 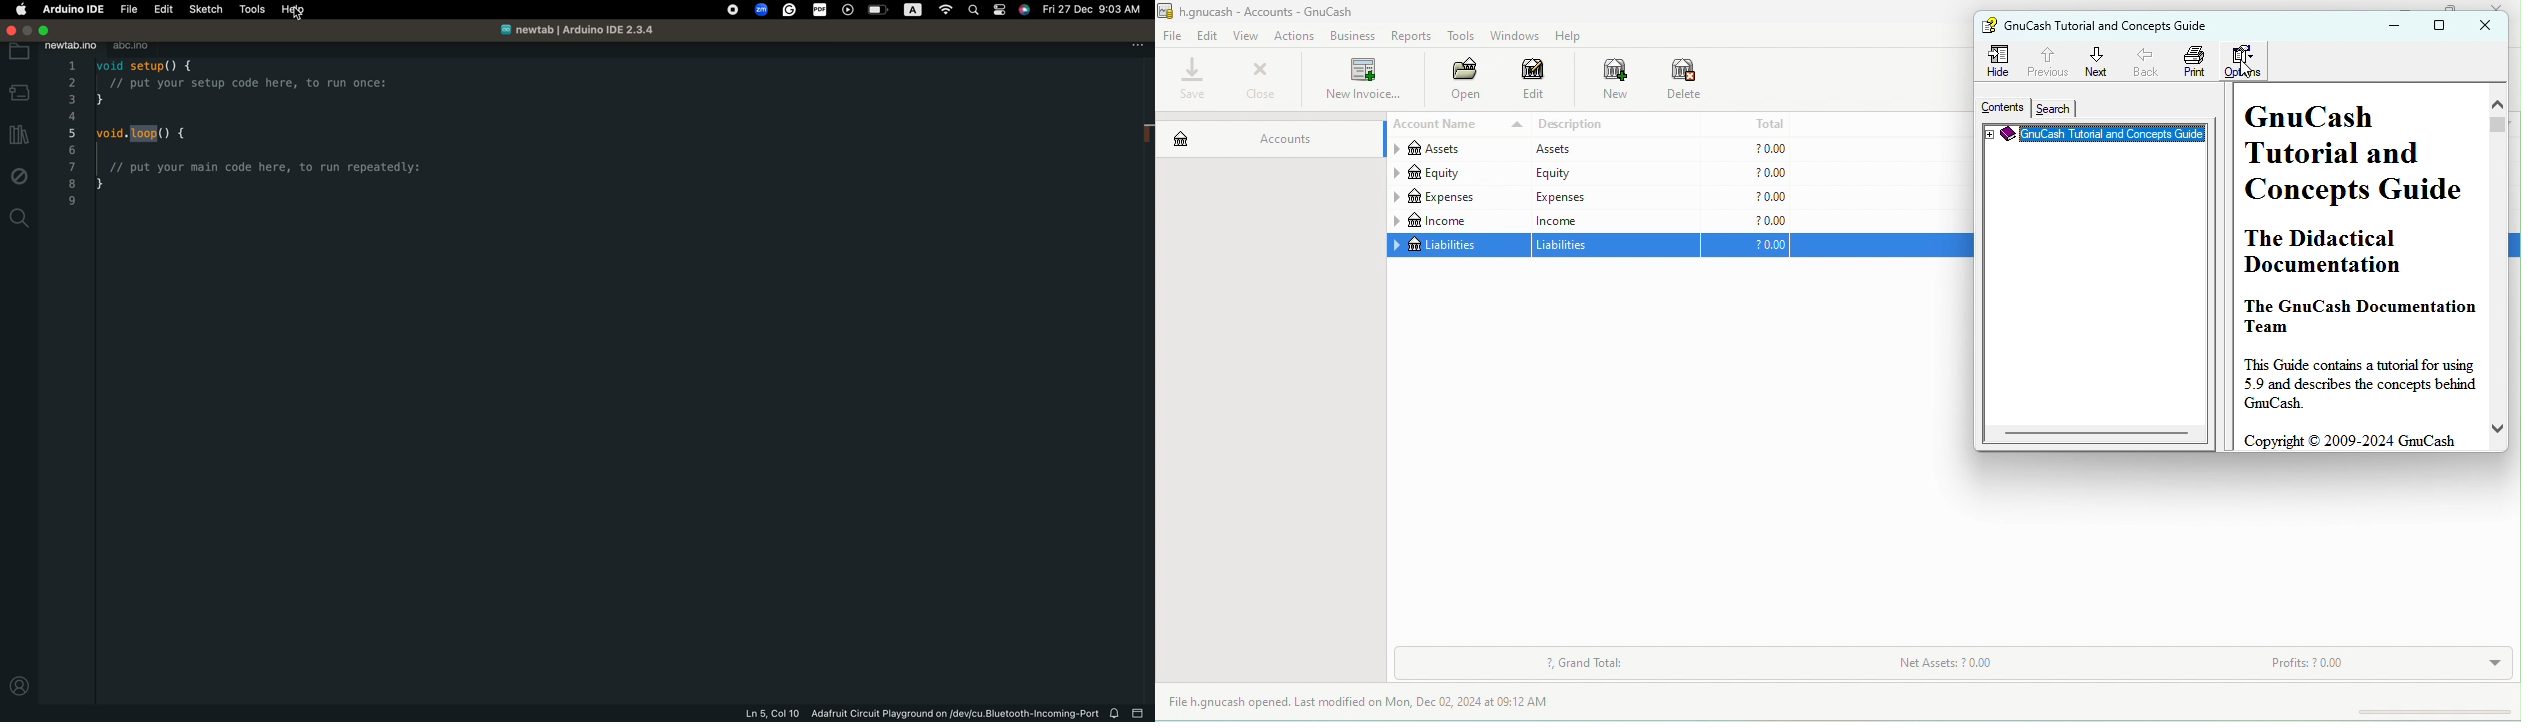 What do you see at coordinates (1617, 246) in the screenshot?
I see `liabilities` at bounding box center [1617, 246].